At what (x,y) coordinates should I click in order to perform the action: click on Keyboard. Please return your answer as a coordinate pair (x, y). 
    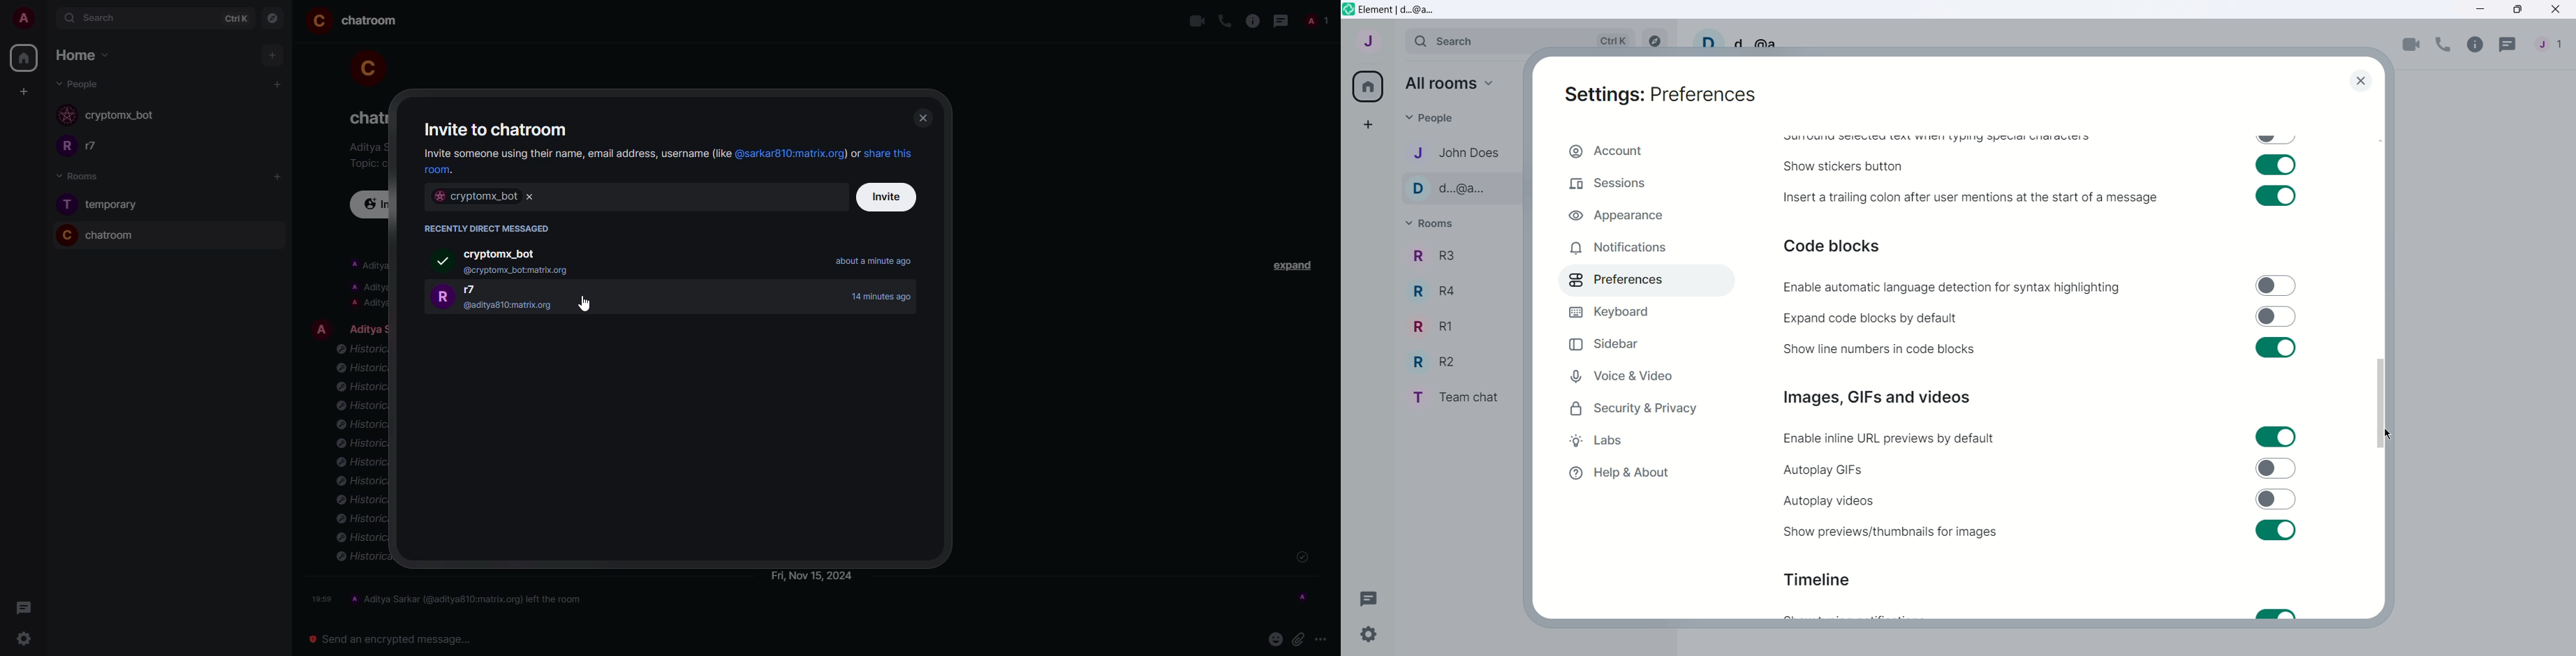
    Looking at the image, I should click on (1628, 312).